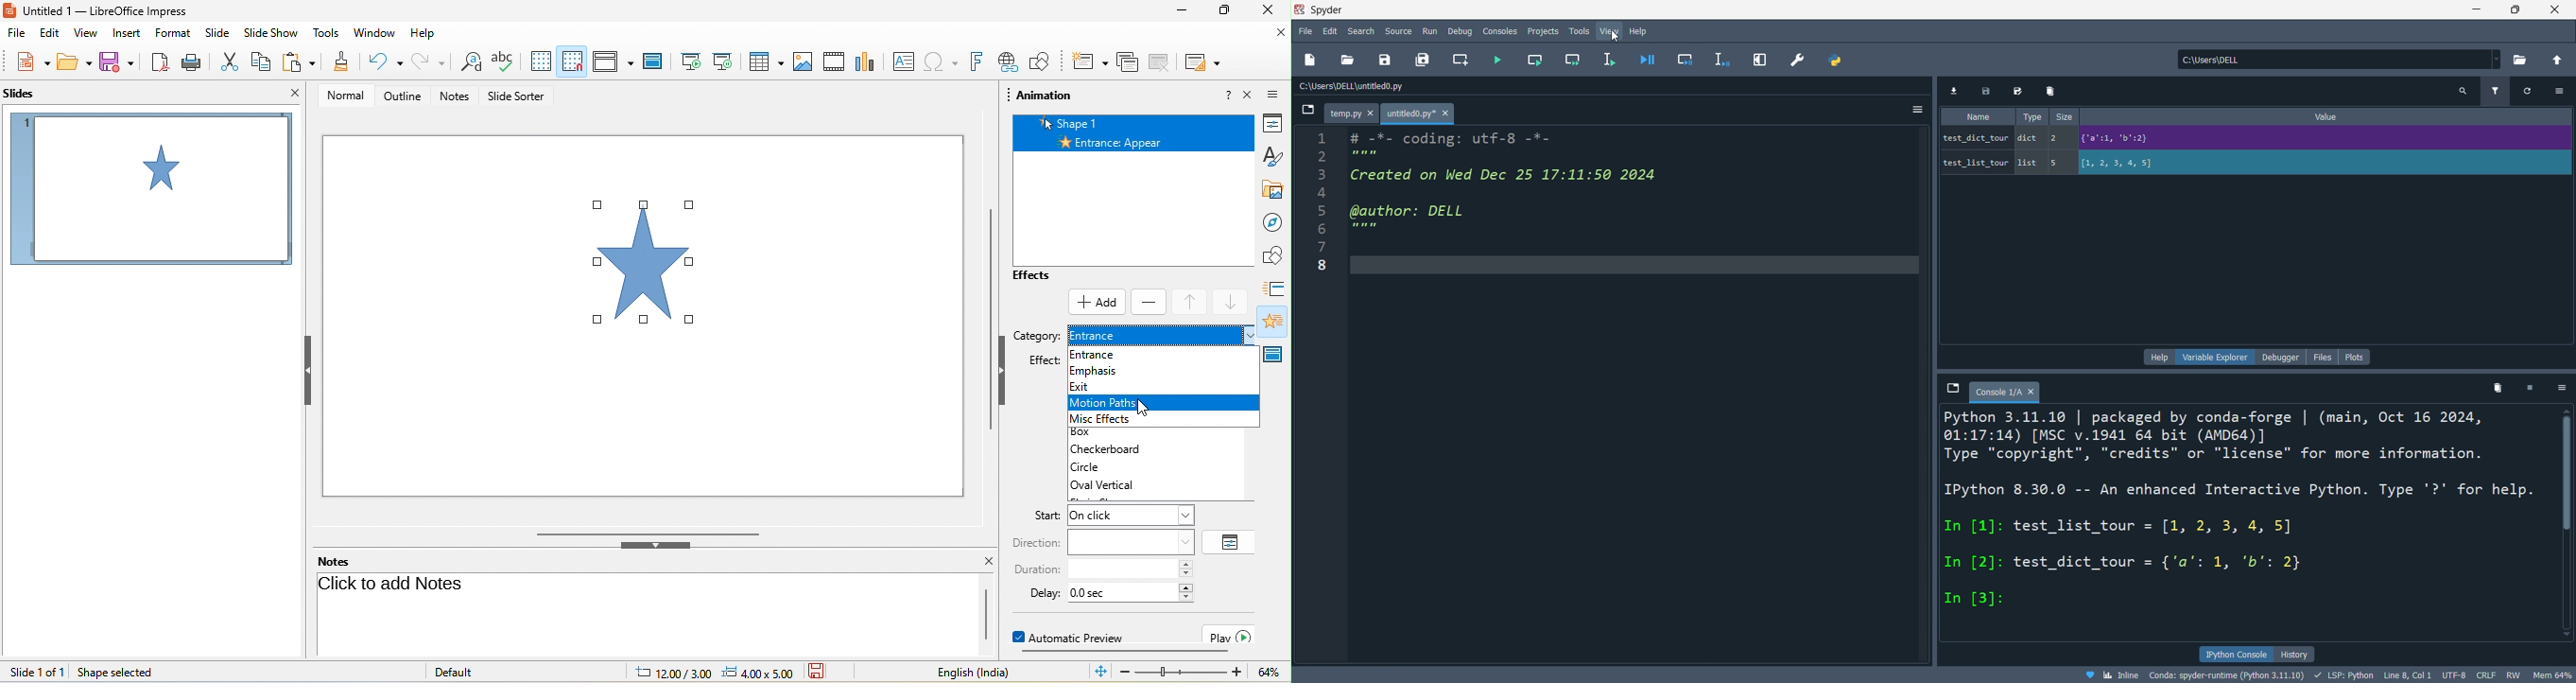  What do you see at coordinates (1037, 543) in the screenshot?
I see `direction` at bounding box center [1037, 543].